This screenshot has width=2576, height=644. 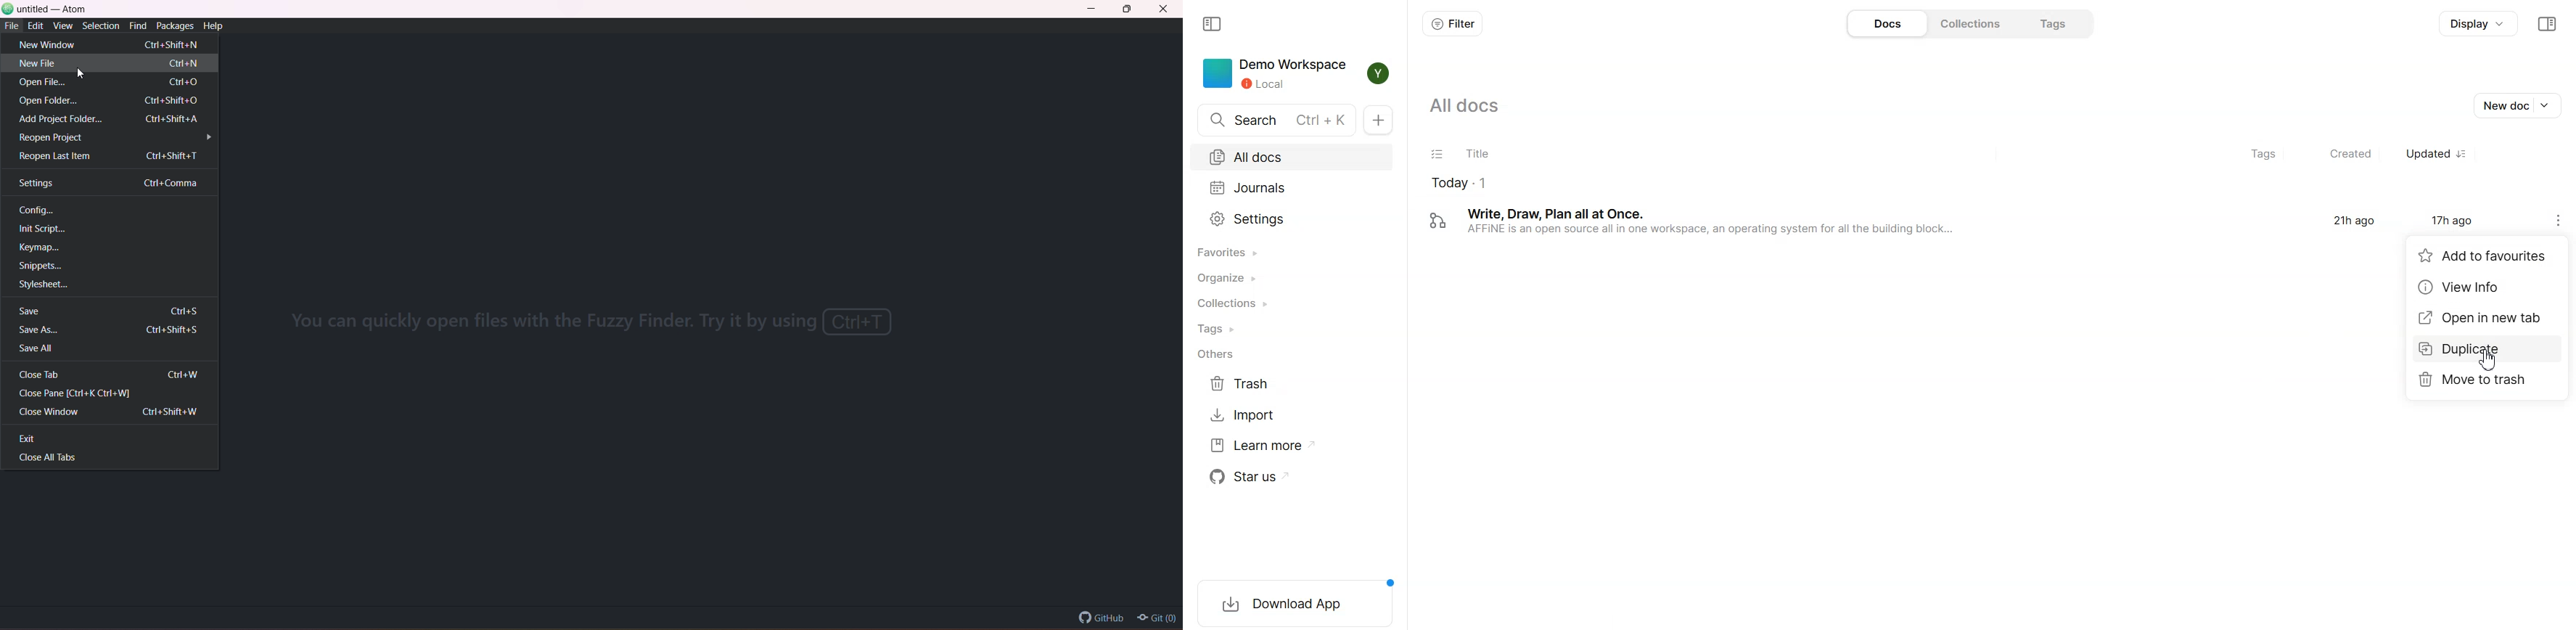 What do you see at coordinates (1276, 73) in the screenshot?
I see `Demo Workspace` at bounding box center [1276, 73].